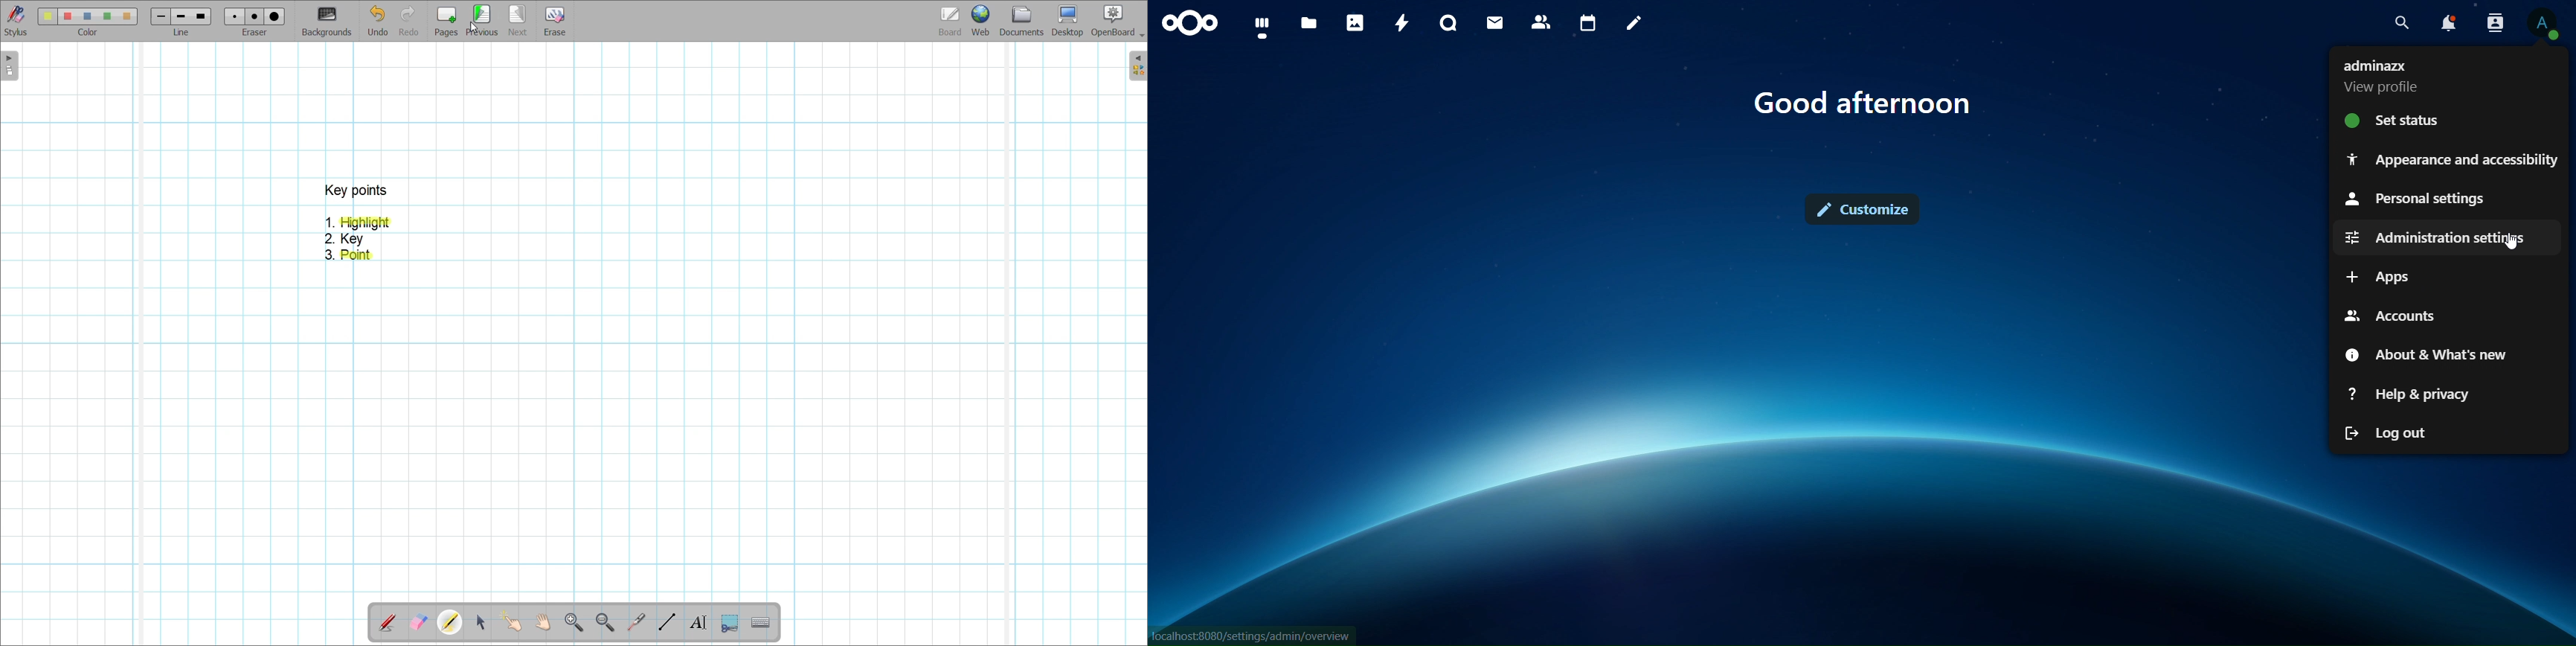  I want to click on dashboard, so click(1262, 28).